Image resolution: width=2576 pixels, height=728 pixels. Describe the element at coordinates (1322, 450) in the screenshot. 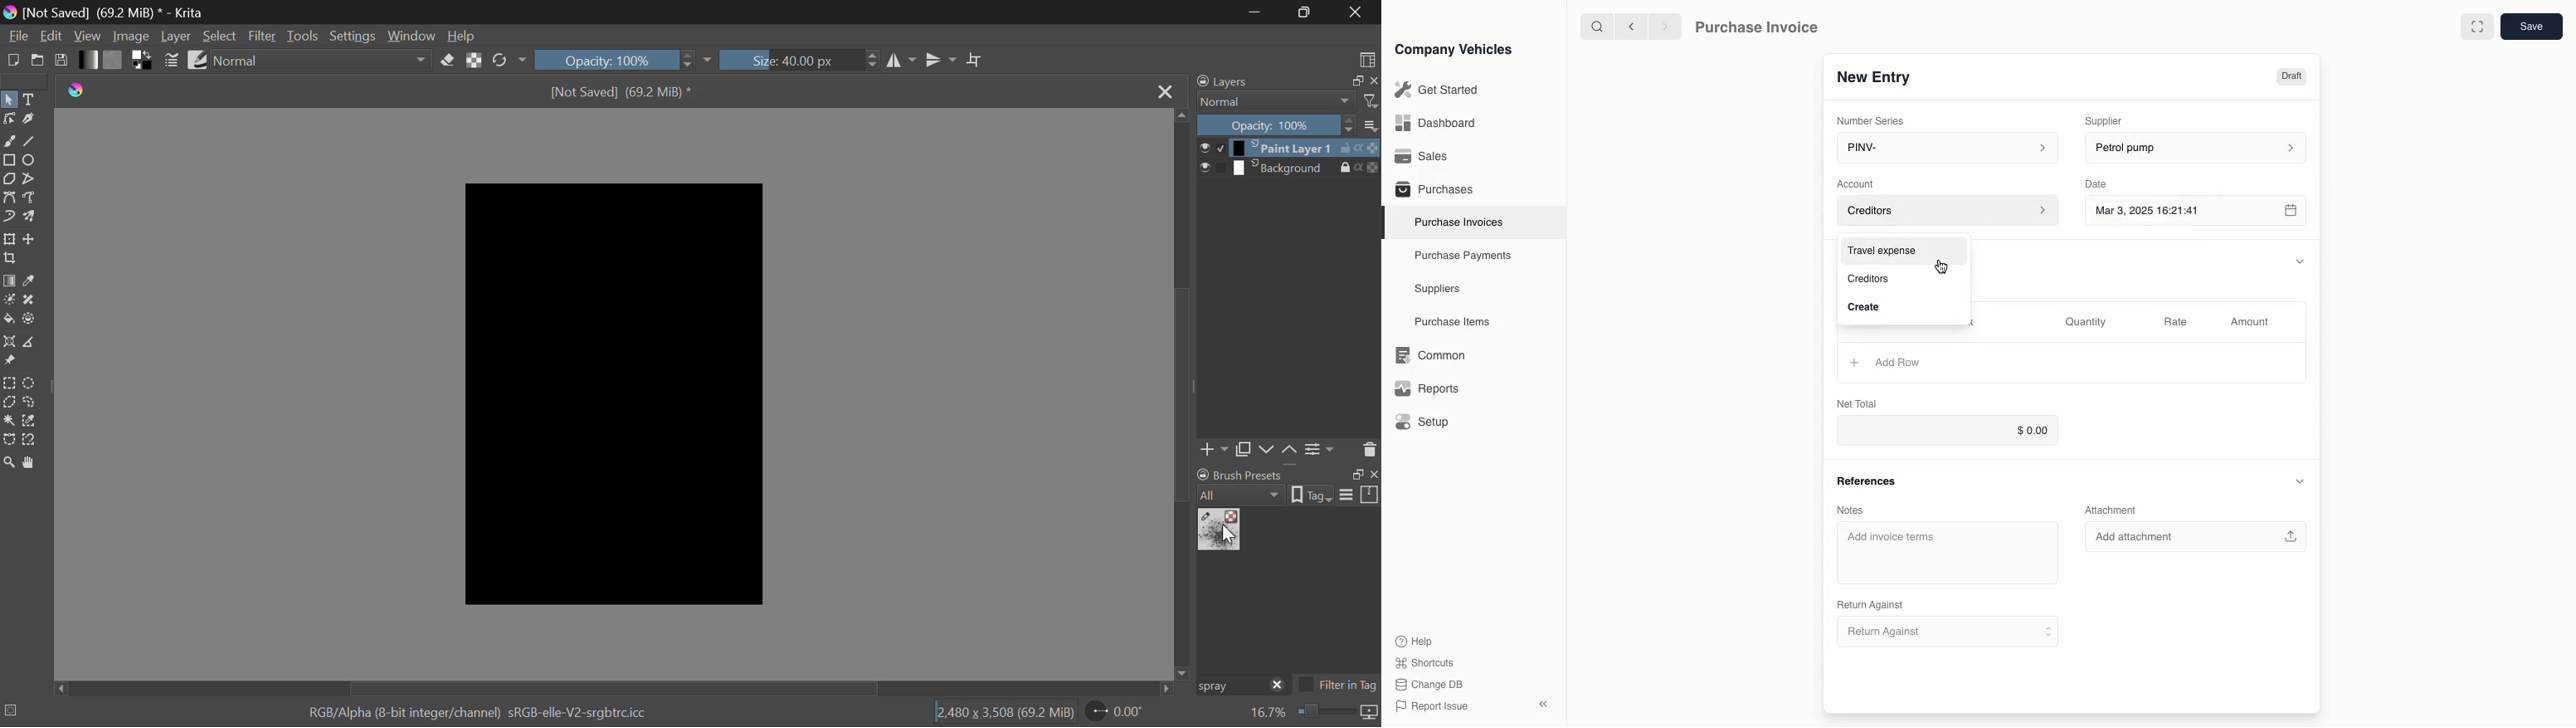

I see `Settings` at that location.